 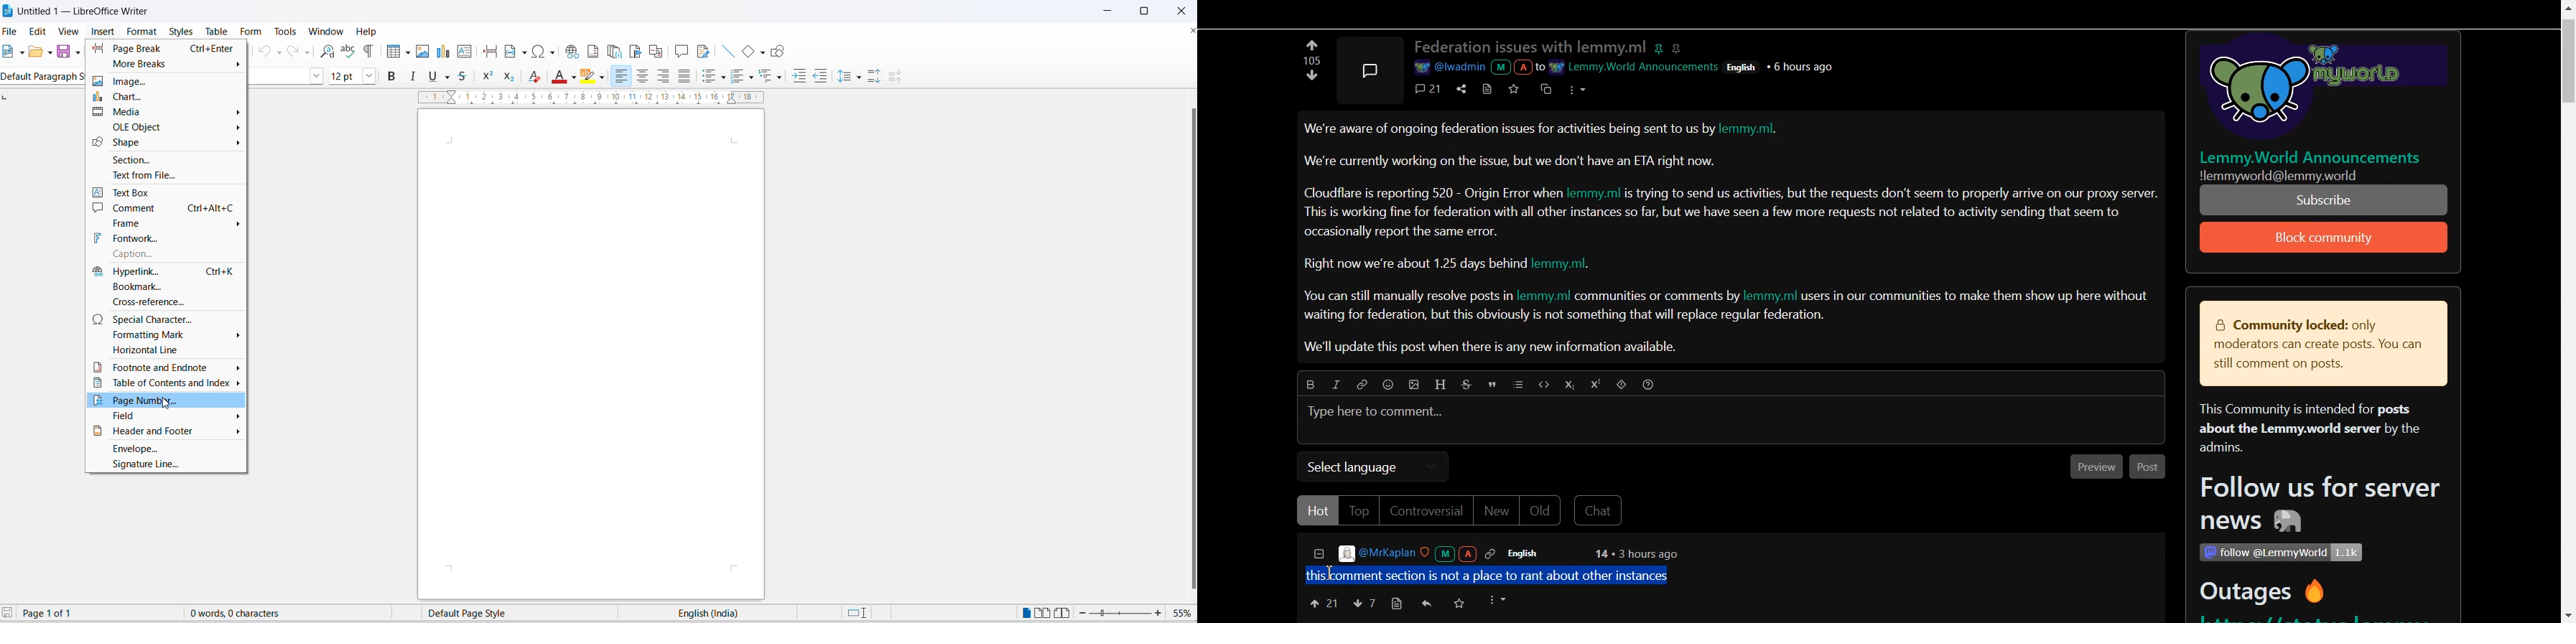 What do you see at coordinates (1519, 385) in the screenshot?
I see `List ` at bounding box center [1519, 385].